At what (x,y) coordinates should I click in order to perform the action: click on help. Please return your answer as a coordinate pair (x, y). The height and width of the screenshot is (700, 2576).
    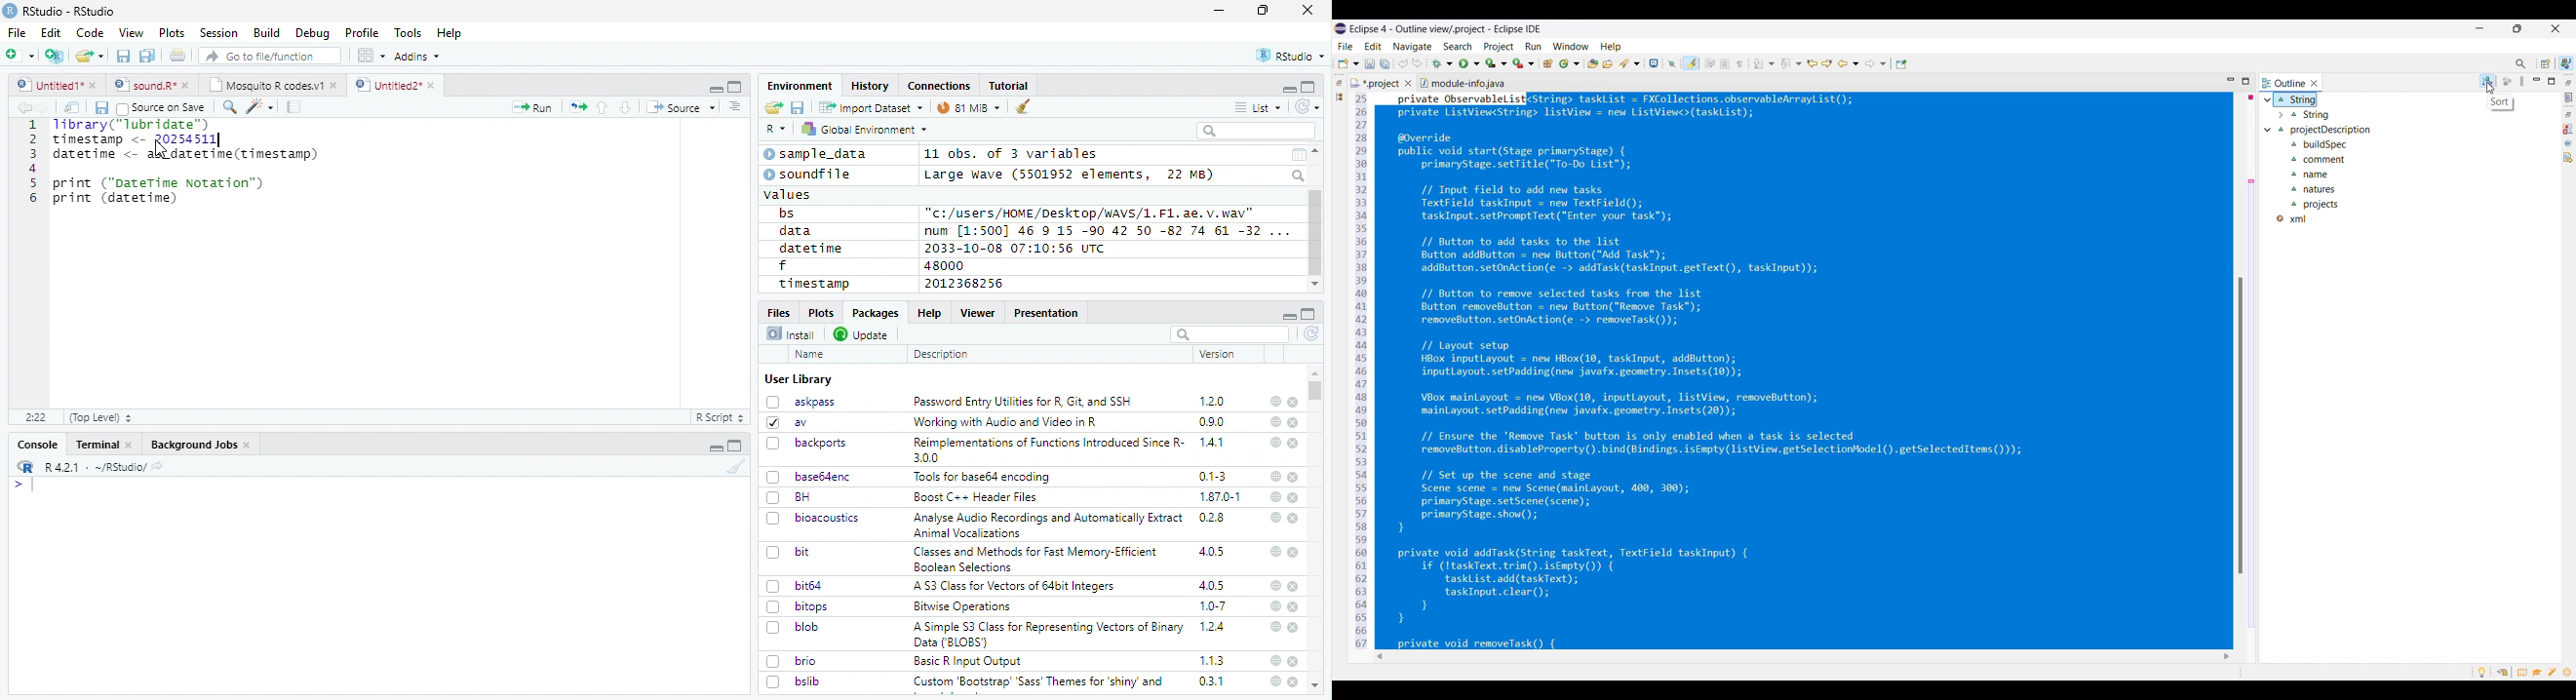
    Looking at the image, I should click on (1274, 681).